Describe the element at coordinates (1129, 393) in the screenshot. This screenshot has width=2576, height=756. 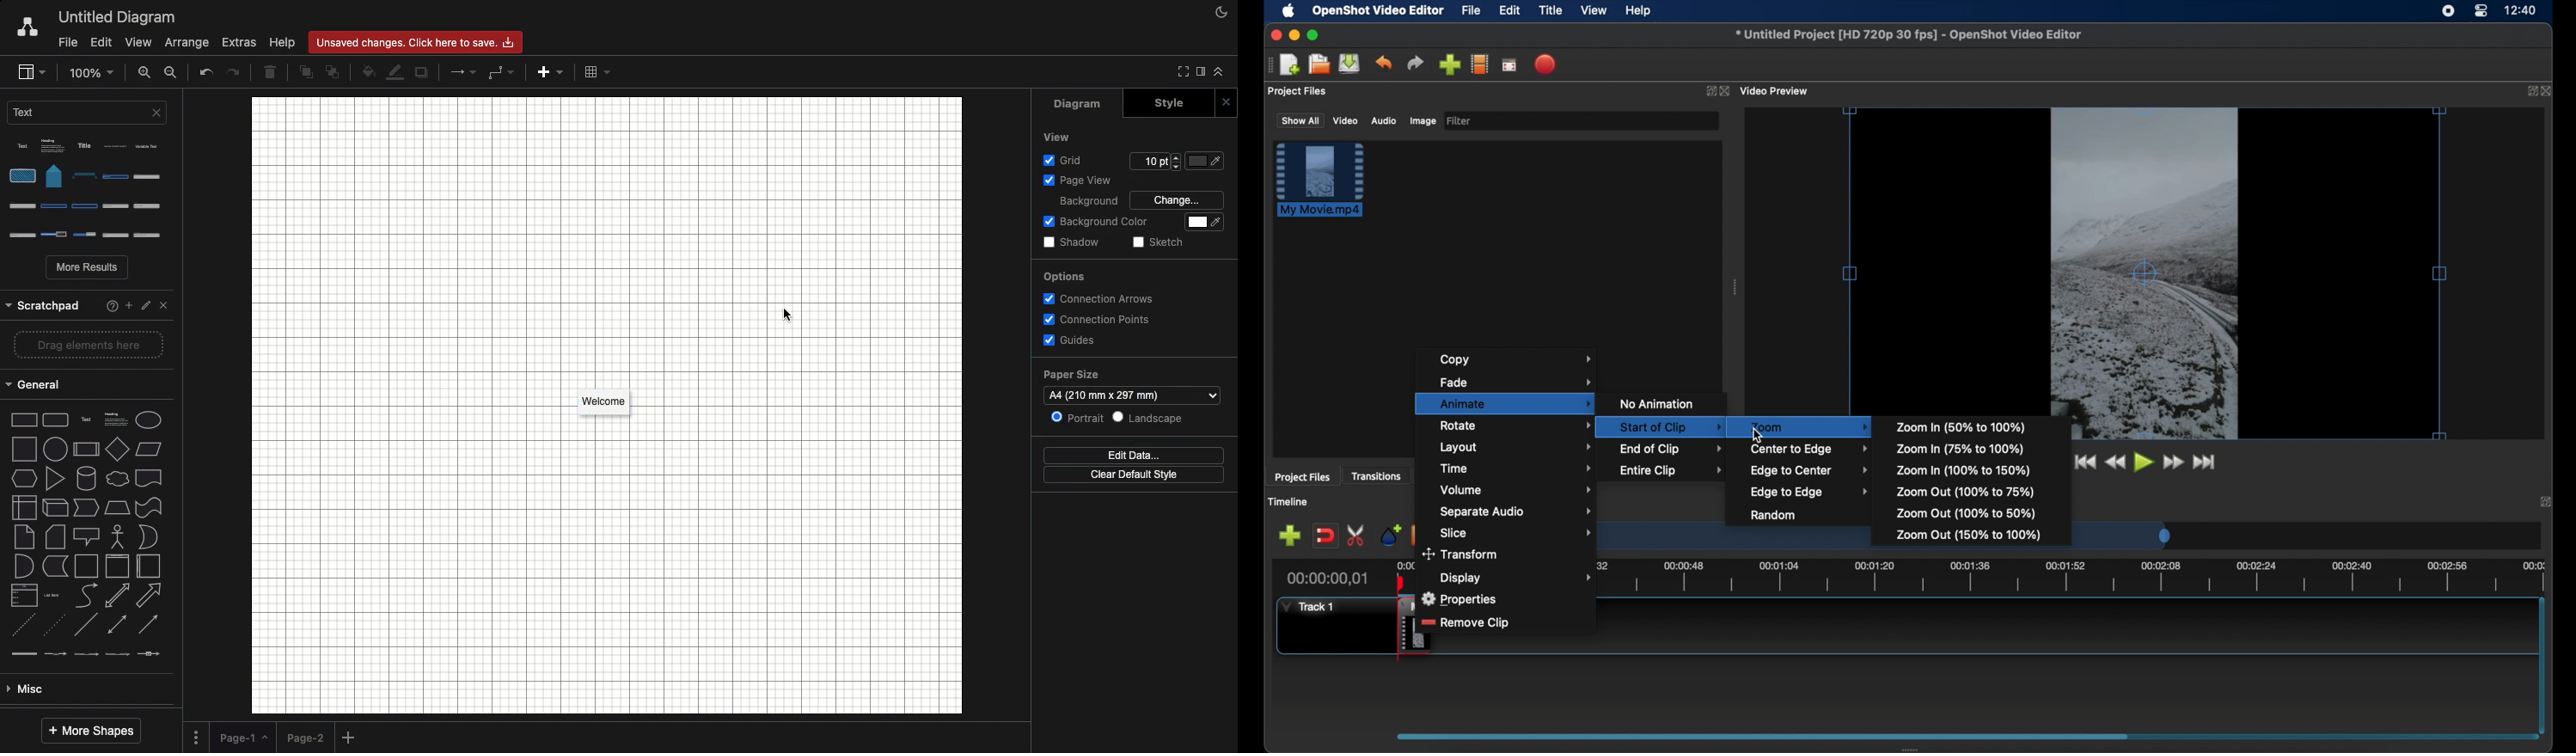
I see `` at that location.